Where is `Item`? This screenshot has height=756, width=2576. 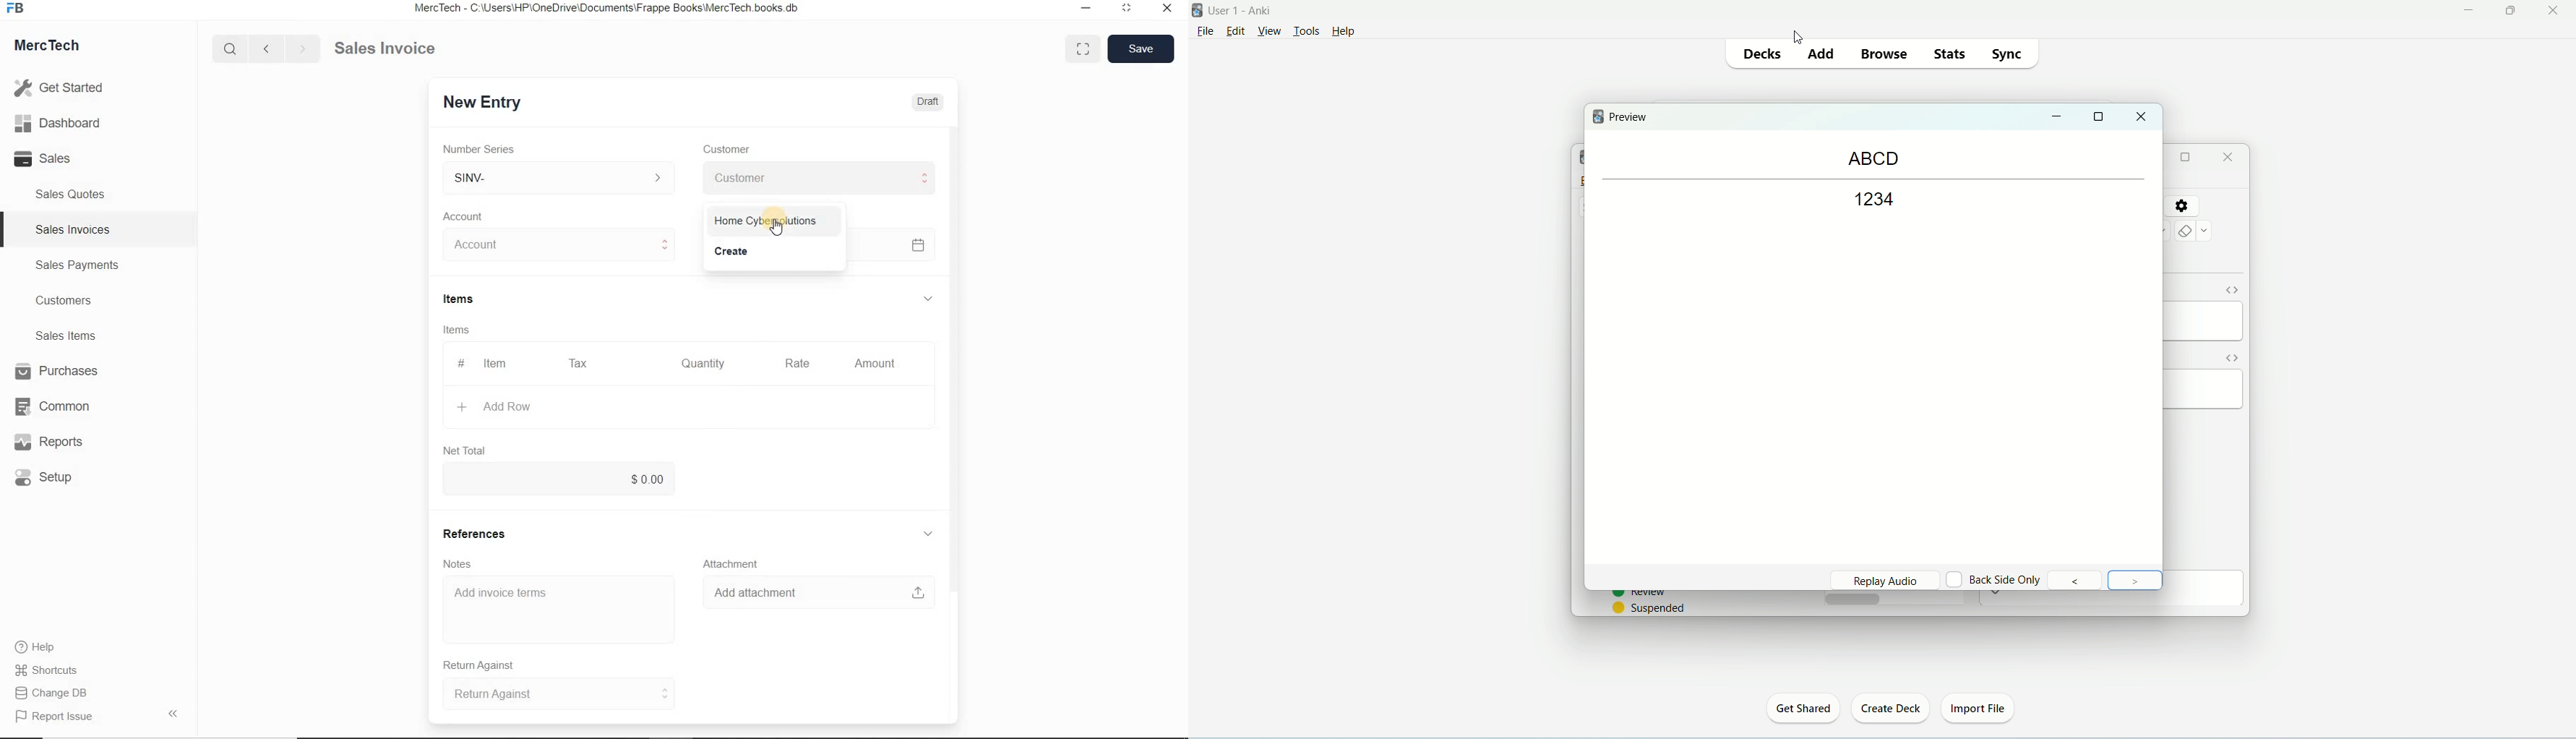
Item is located at coordinates (497, 364).